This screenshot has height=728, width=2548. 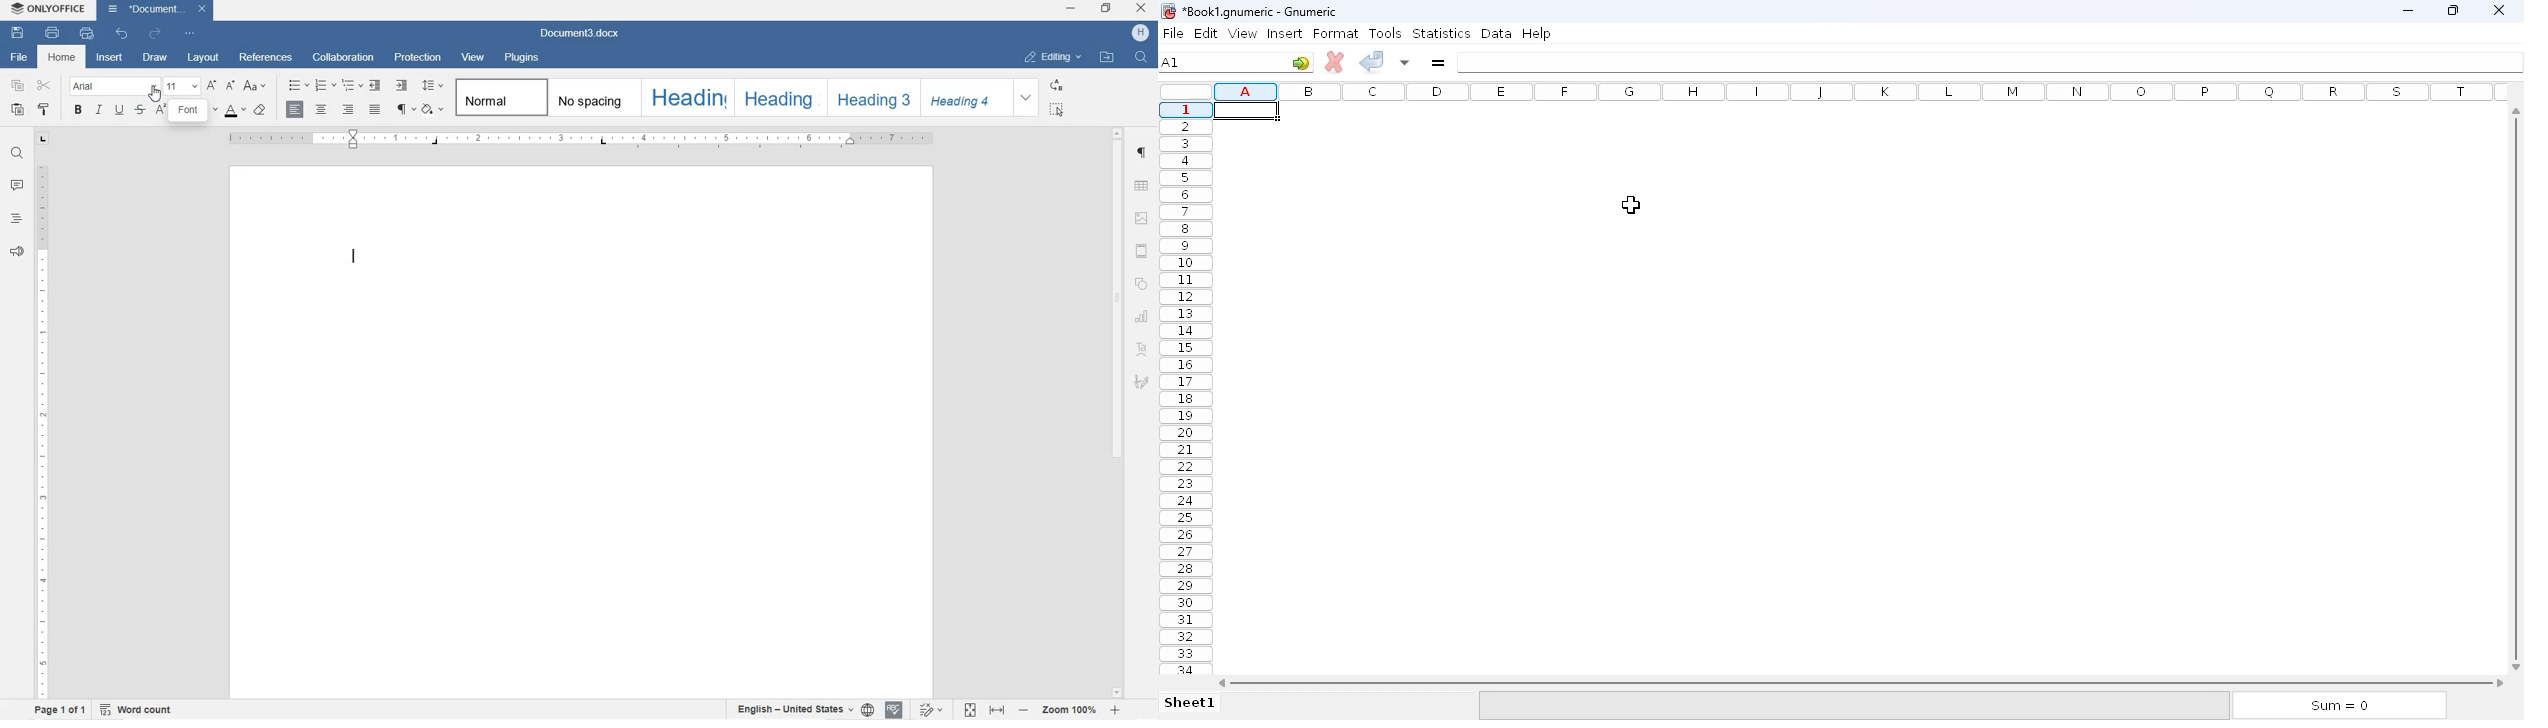 What do you see at coordinates (1386, 33) in the screenshot?
I see `tools` at bounding box center [1386, 33].